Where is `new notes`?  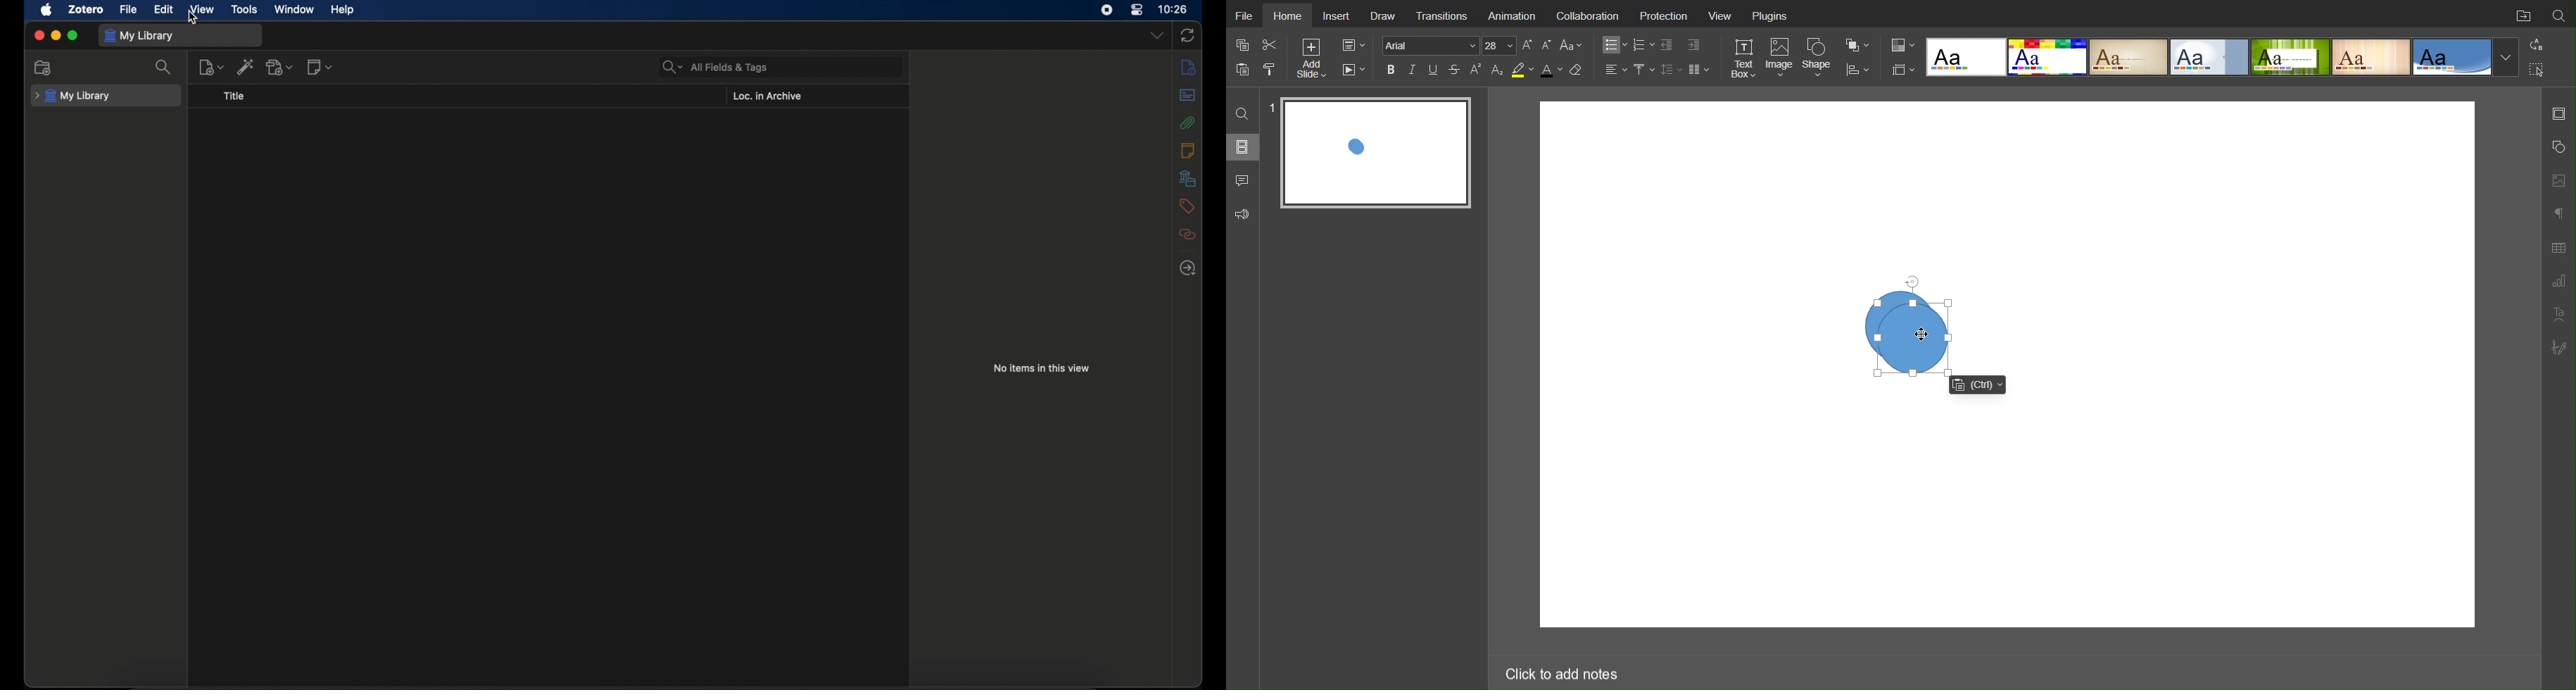
new notes is located at coordinates (319, 68).